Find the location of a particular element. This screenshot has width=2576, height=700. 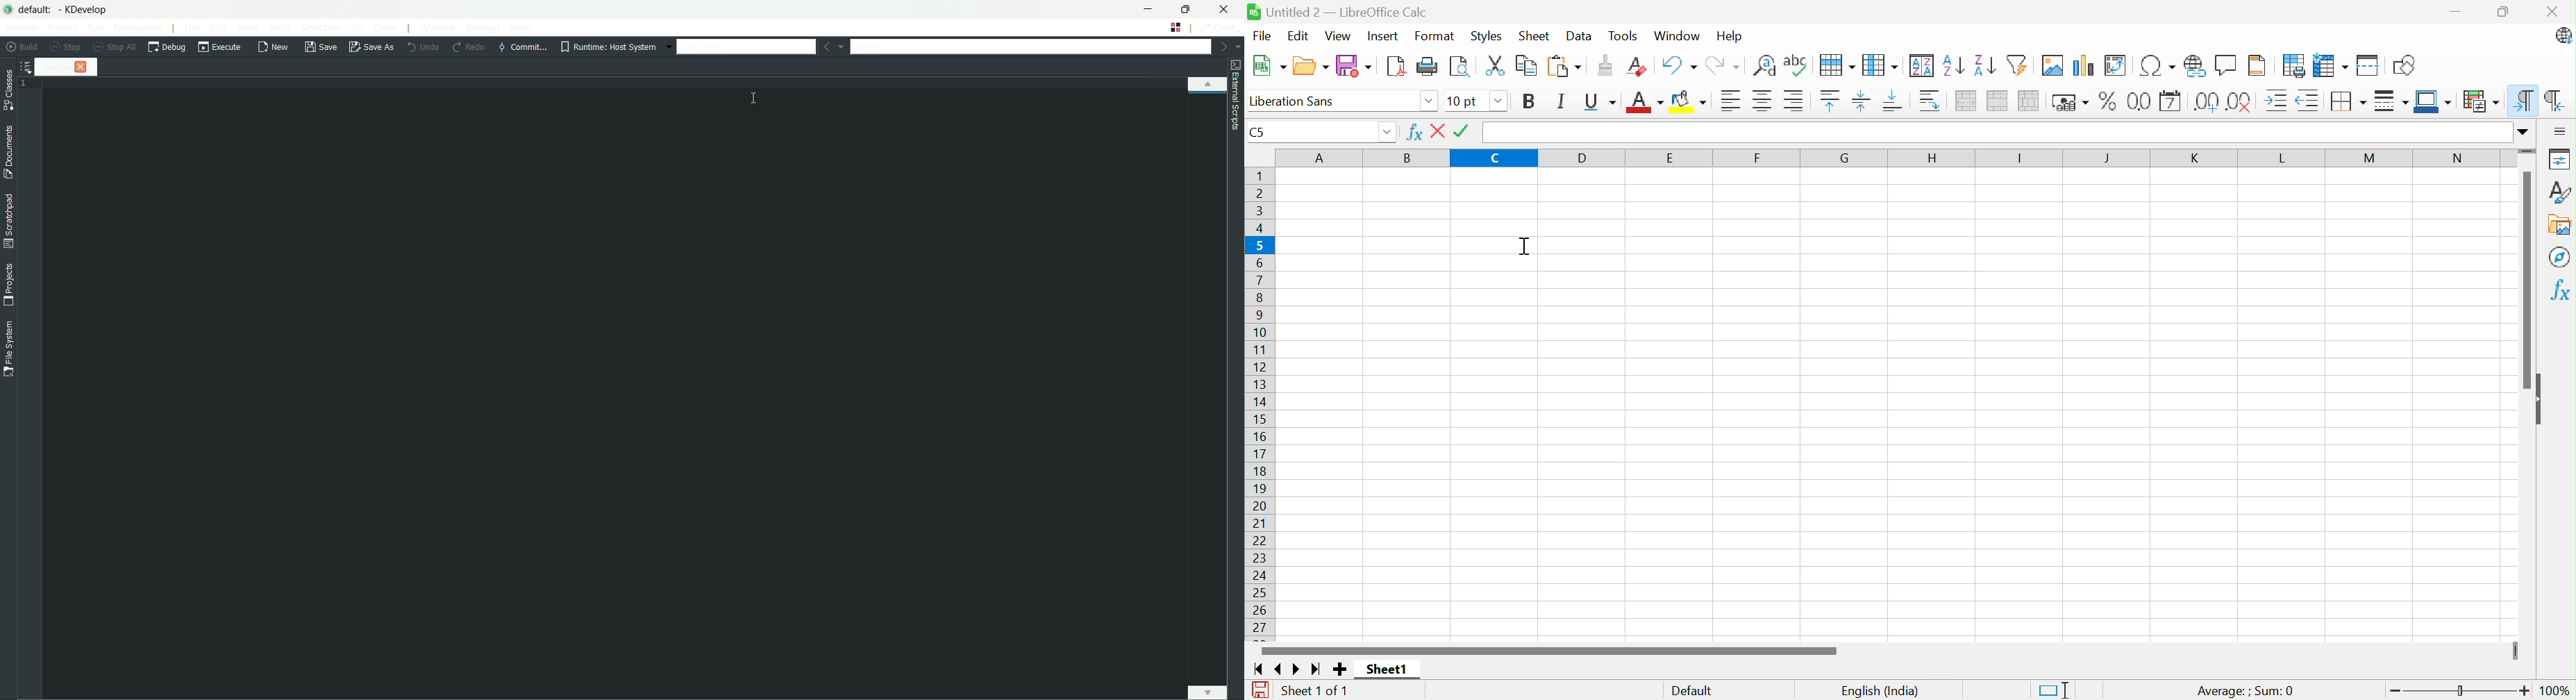

Clone formatting is located at coordinates (1603, 65).